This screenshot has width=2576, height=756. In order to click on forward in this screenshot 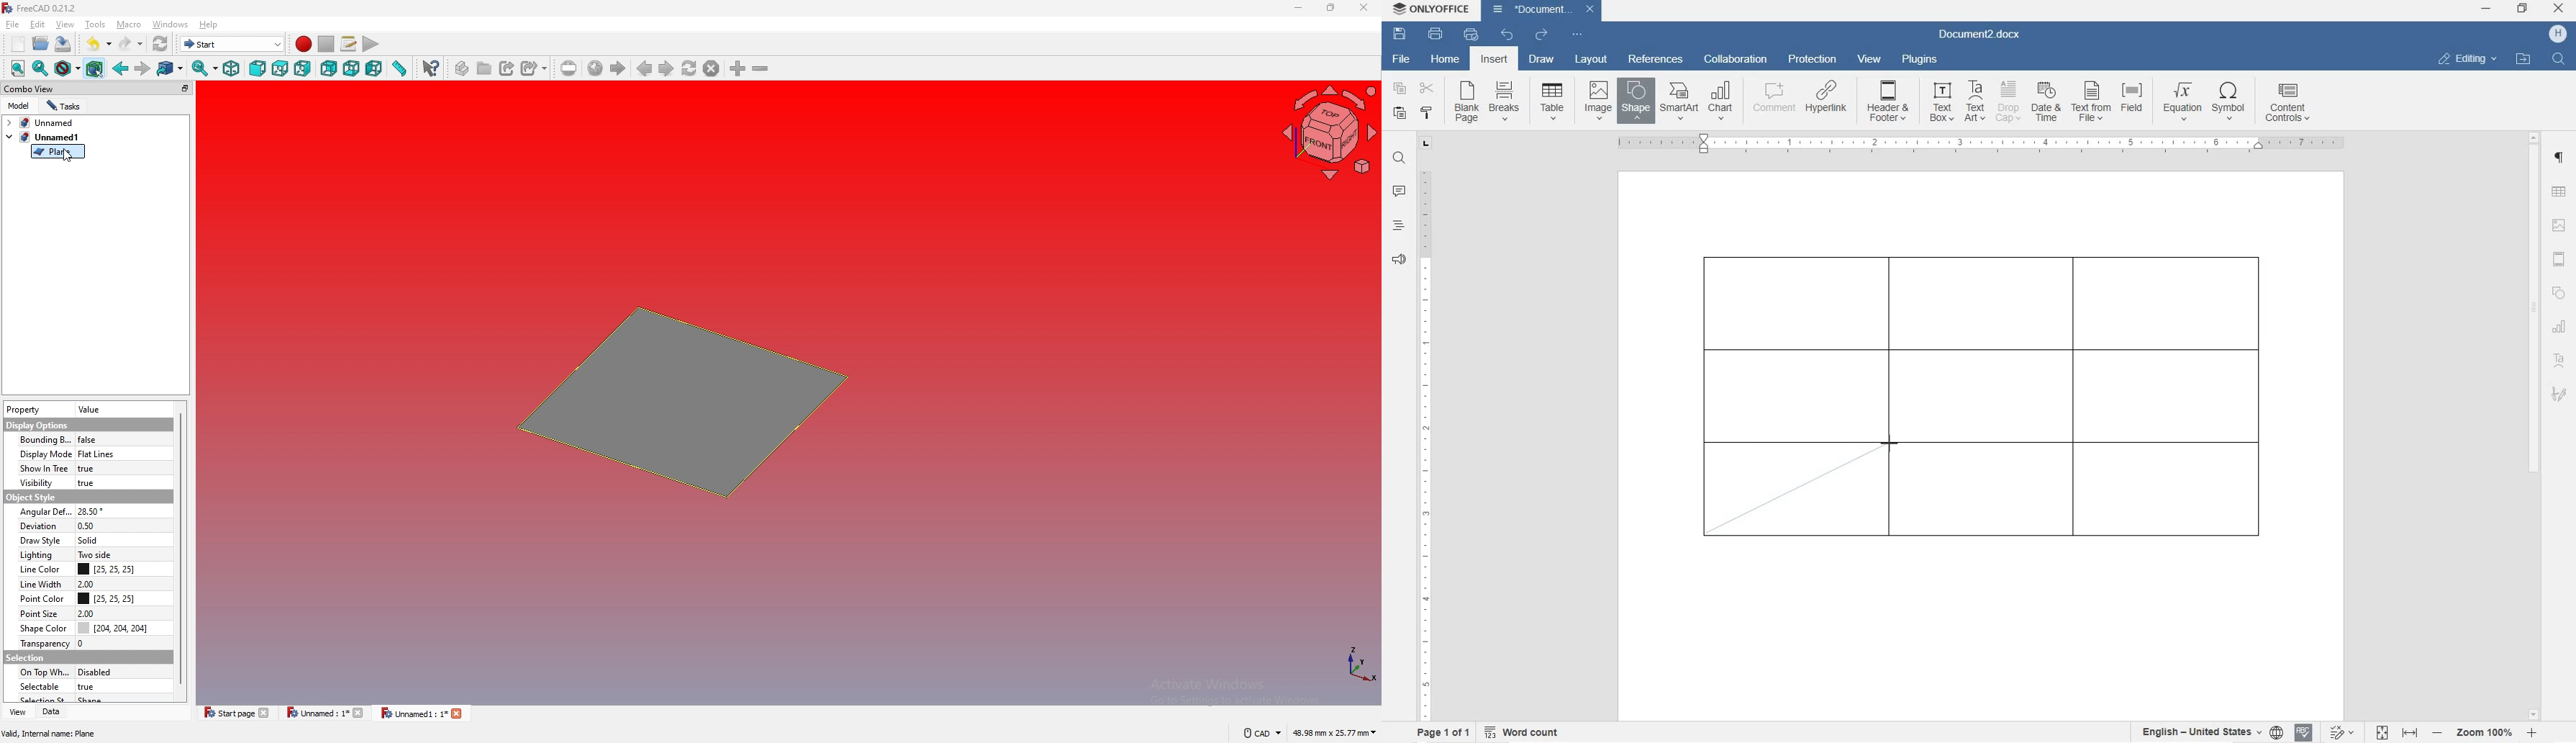, I will do `click(142, 69)`.